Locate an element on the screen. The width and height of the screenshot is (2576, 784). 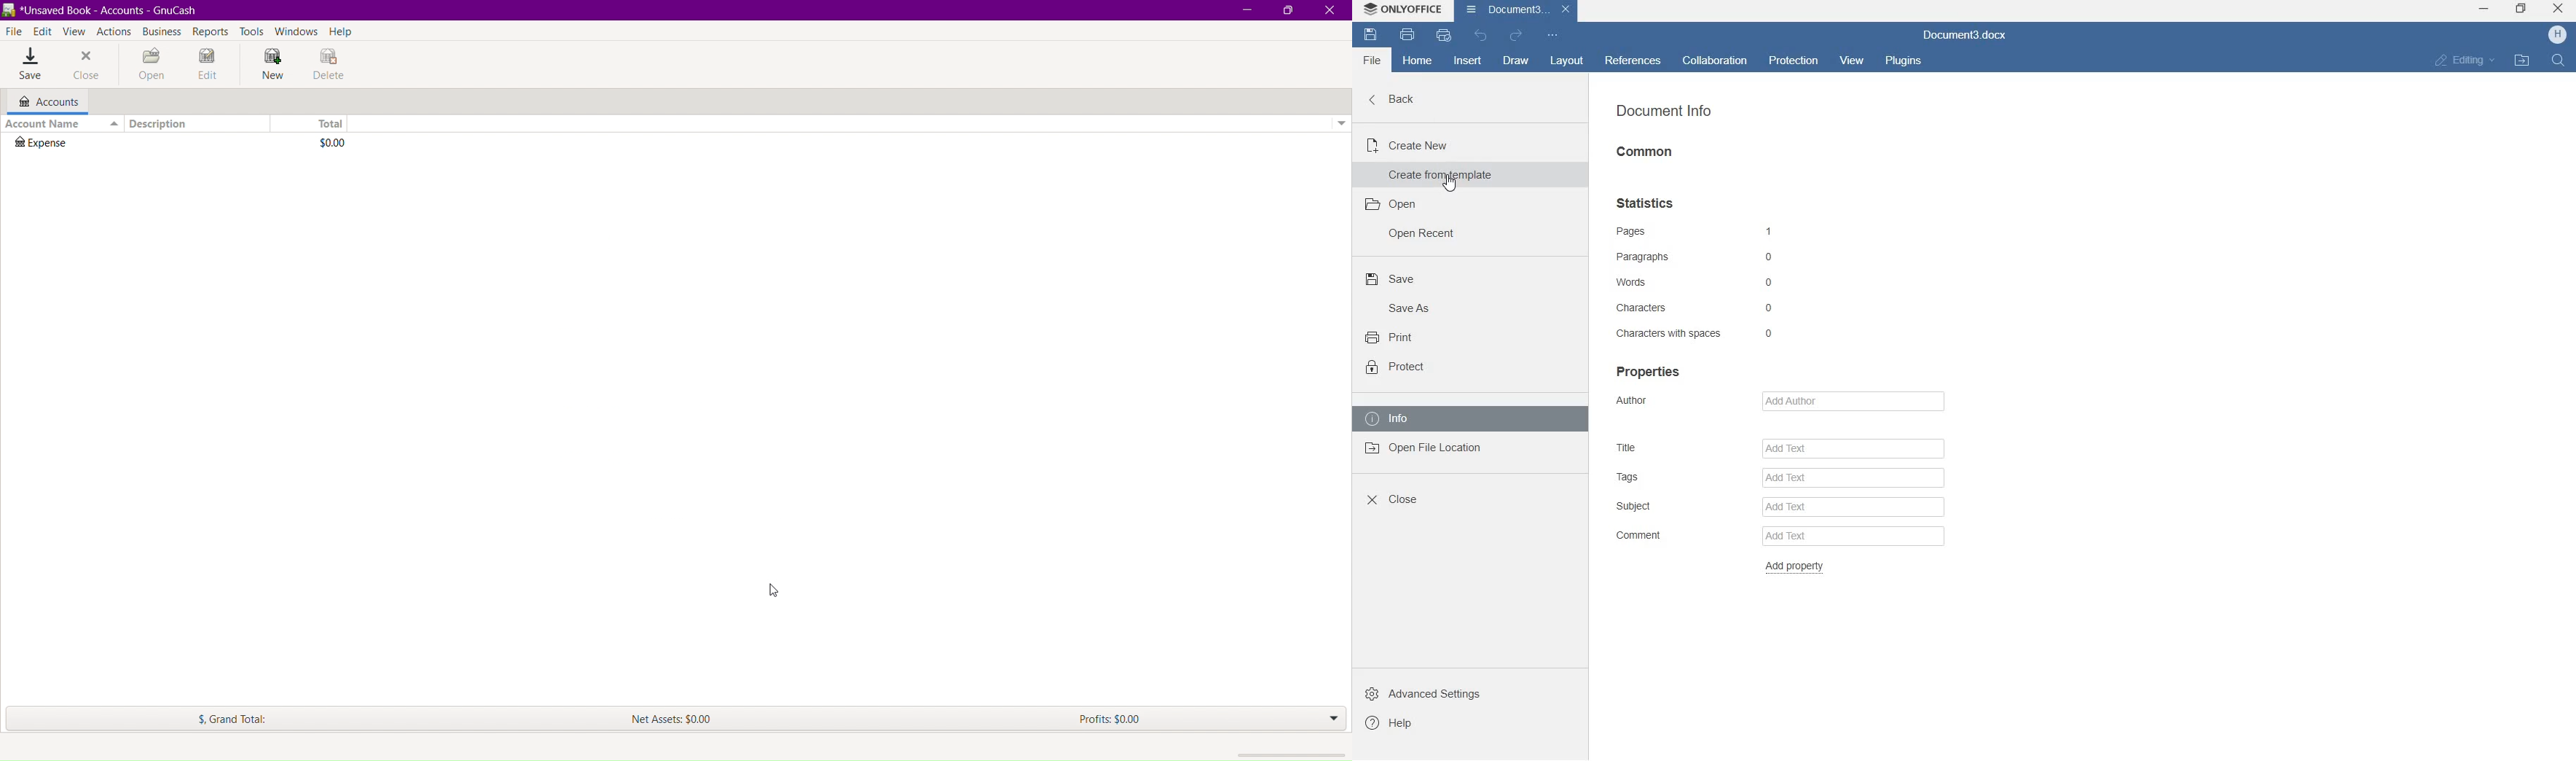
Close is located at coordinates (1330, 11).